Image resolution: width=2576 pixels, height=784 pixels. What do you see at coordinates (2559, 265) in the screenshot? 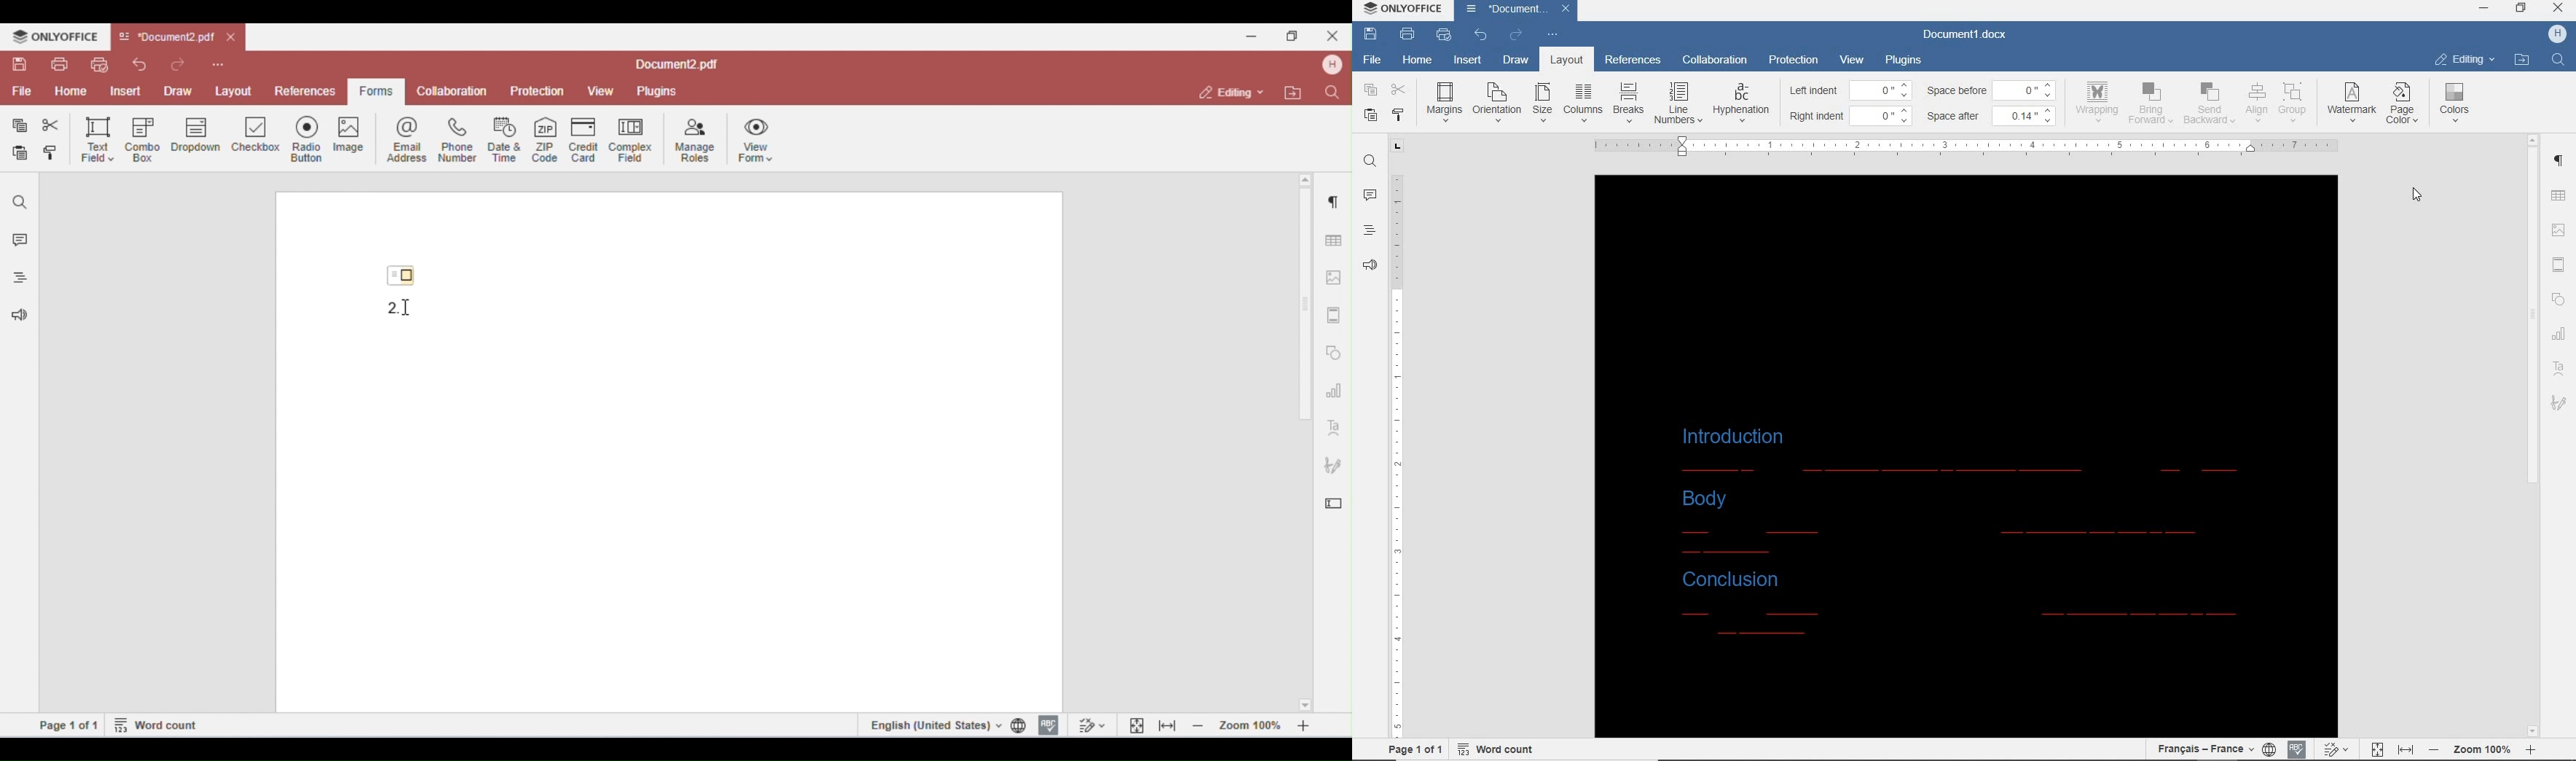
I see `header & footer` at bounding box center [2559, 265].